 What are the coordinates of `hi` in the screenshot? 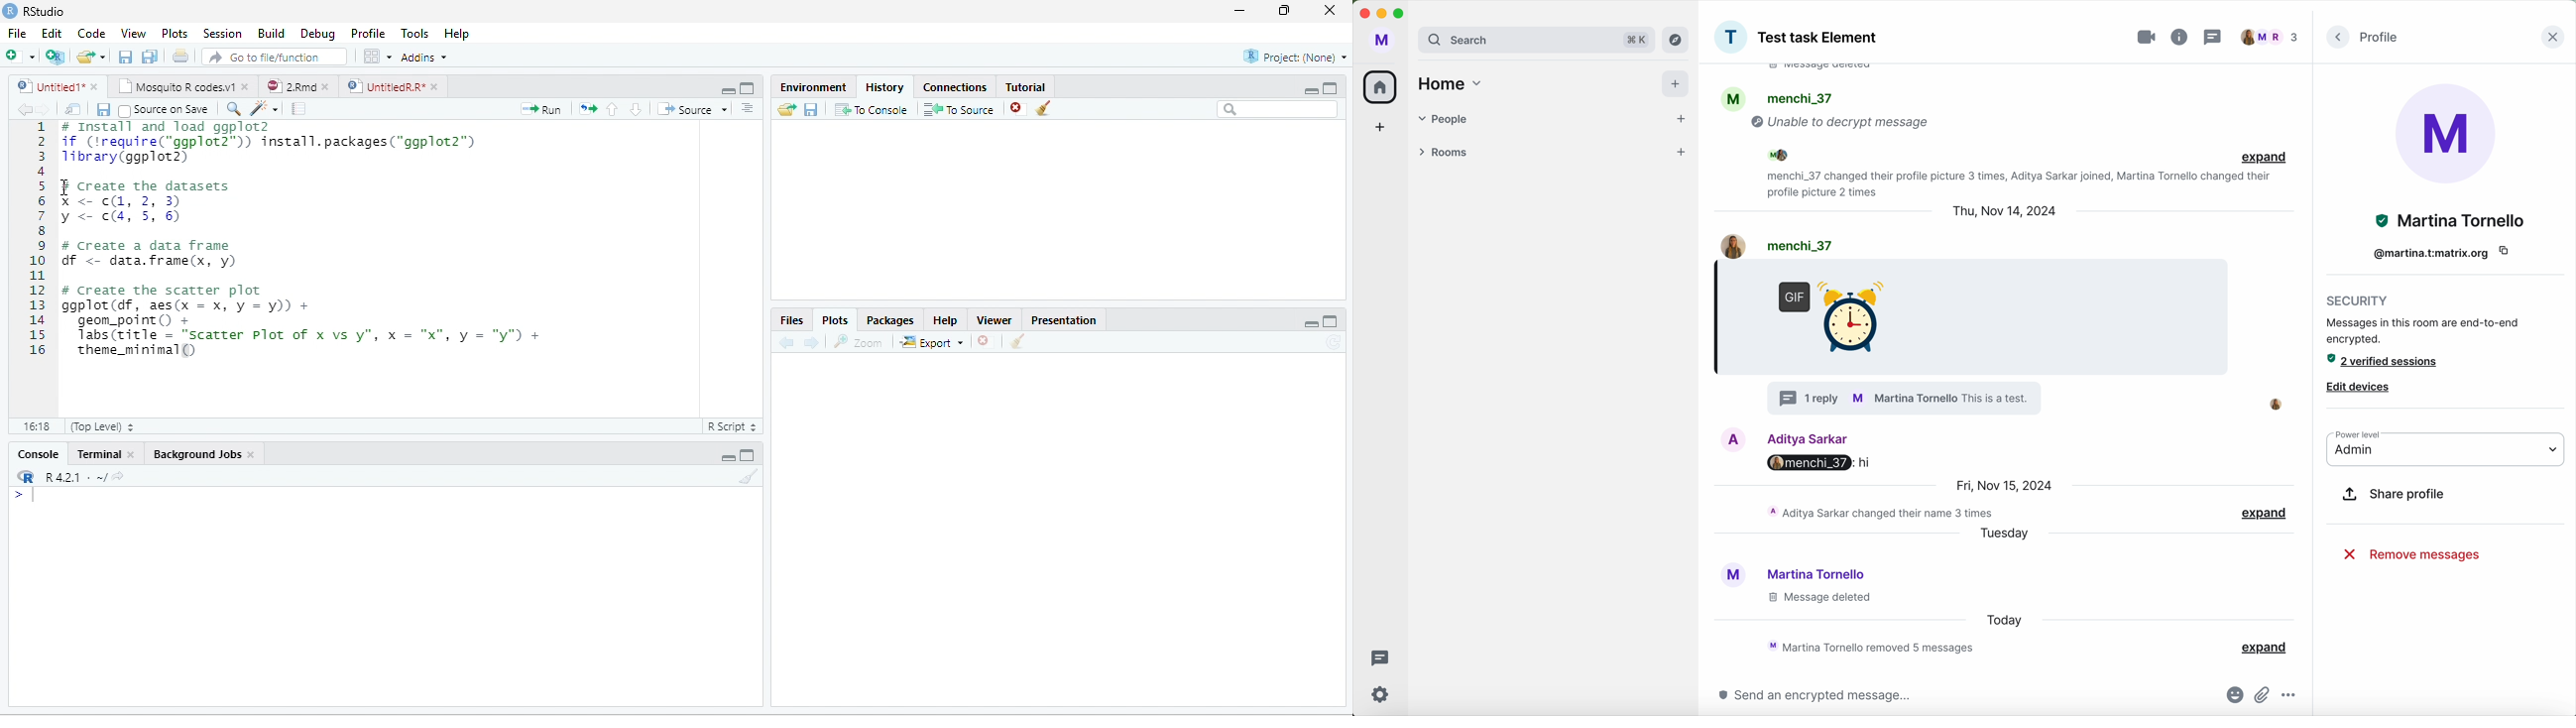 It's located at (1866, 462).